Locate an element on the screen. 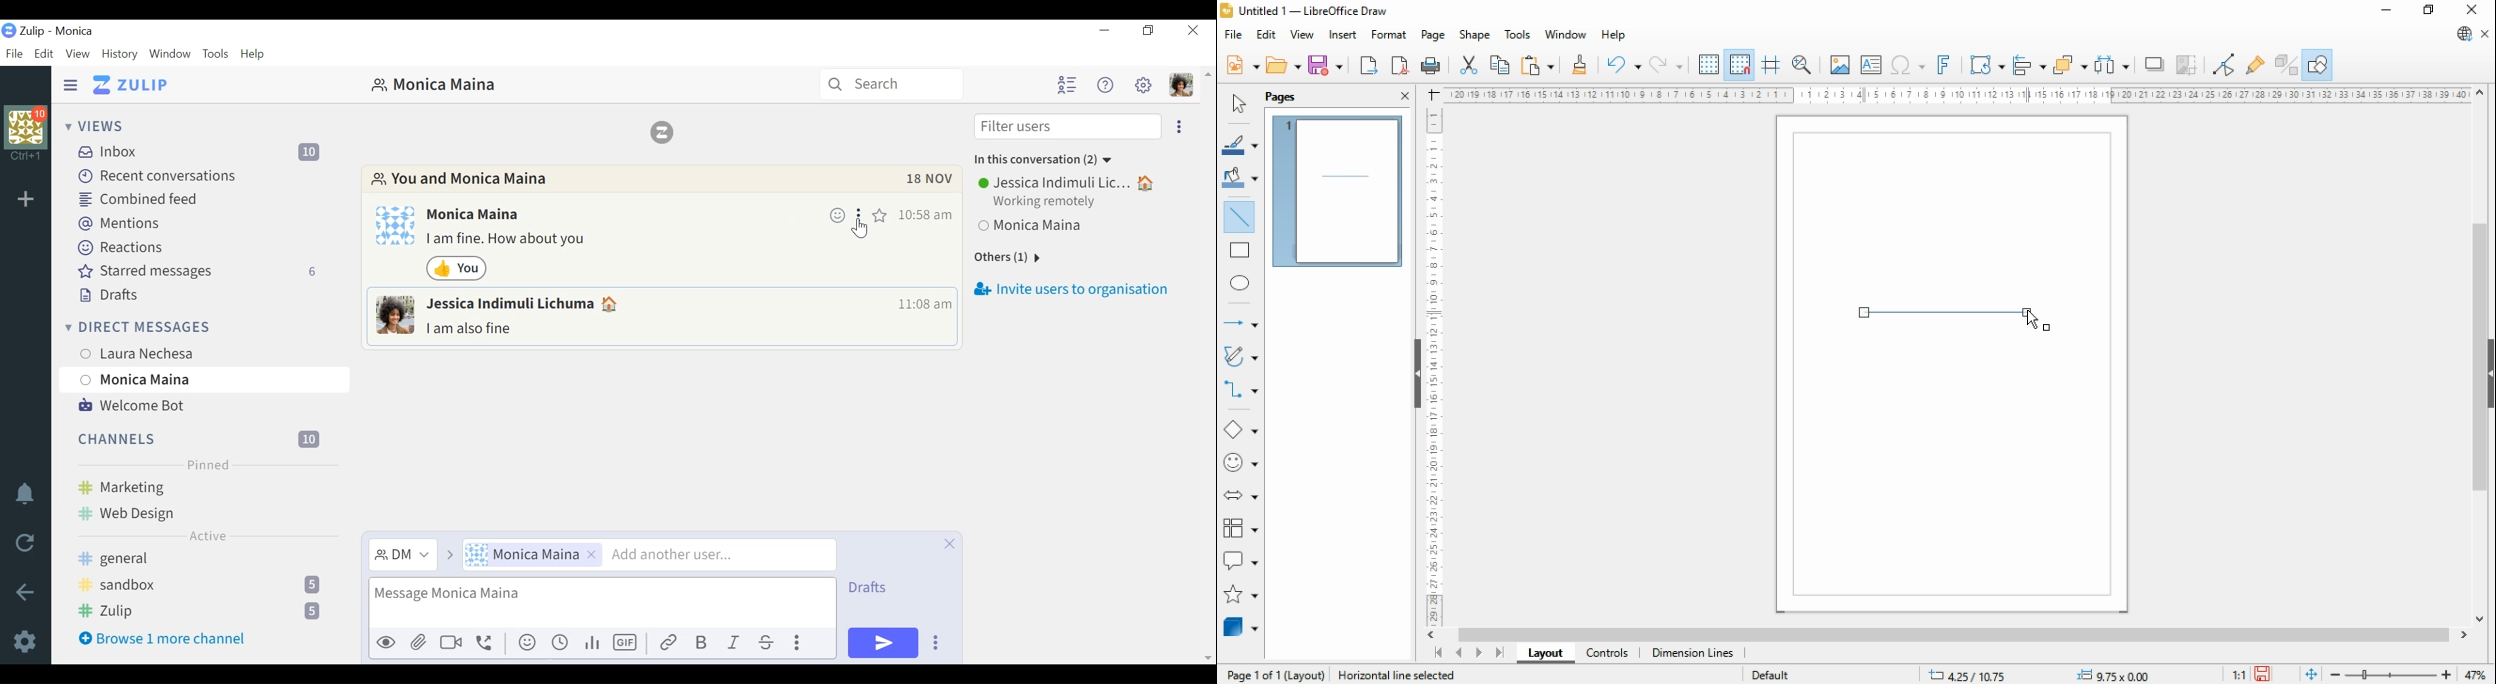 The image size is (2520, 700). close window is located at coordinates (2469, 10).